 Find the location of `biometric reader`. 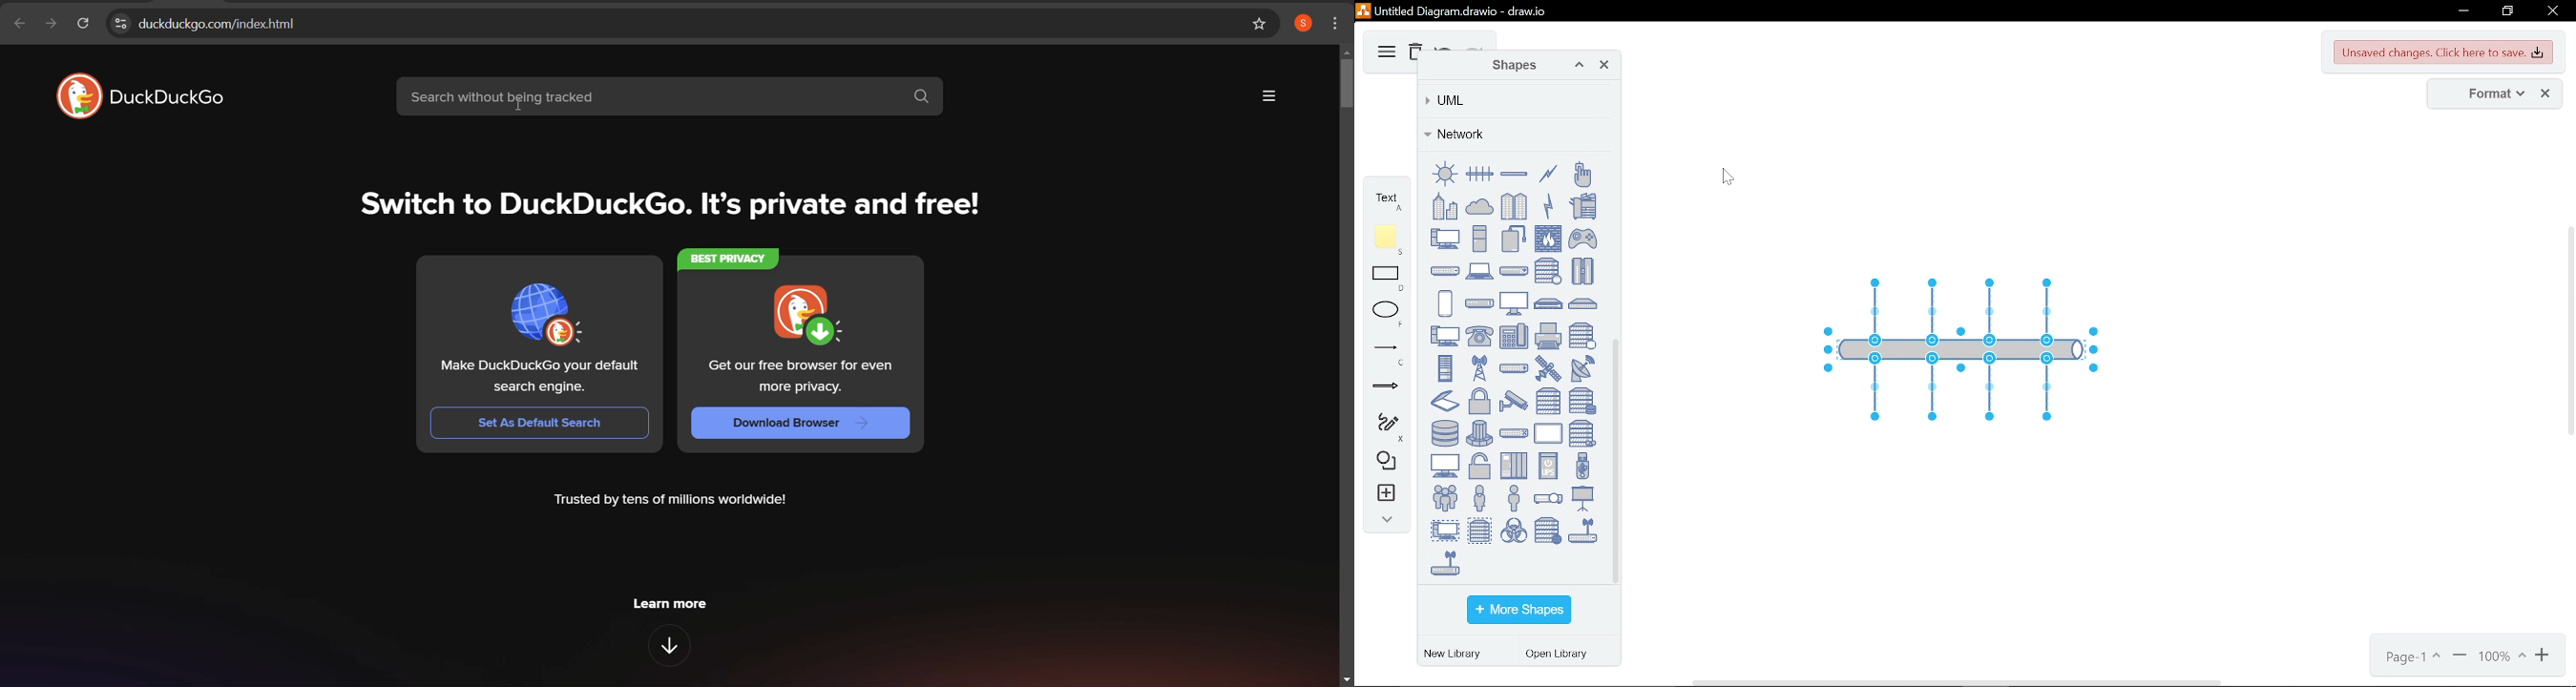

biometric reader is located at coordinates (1581, 174).